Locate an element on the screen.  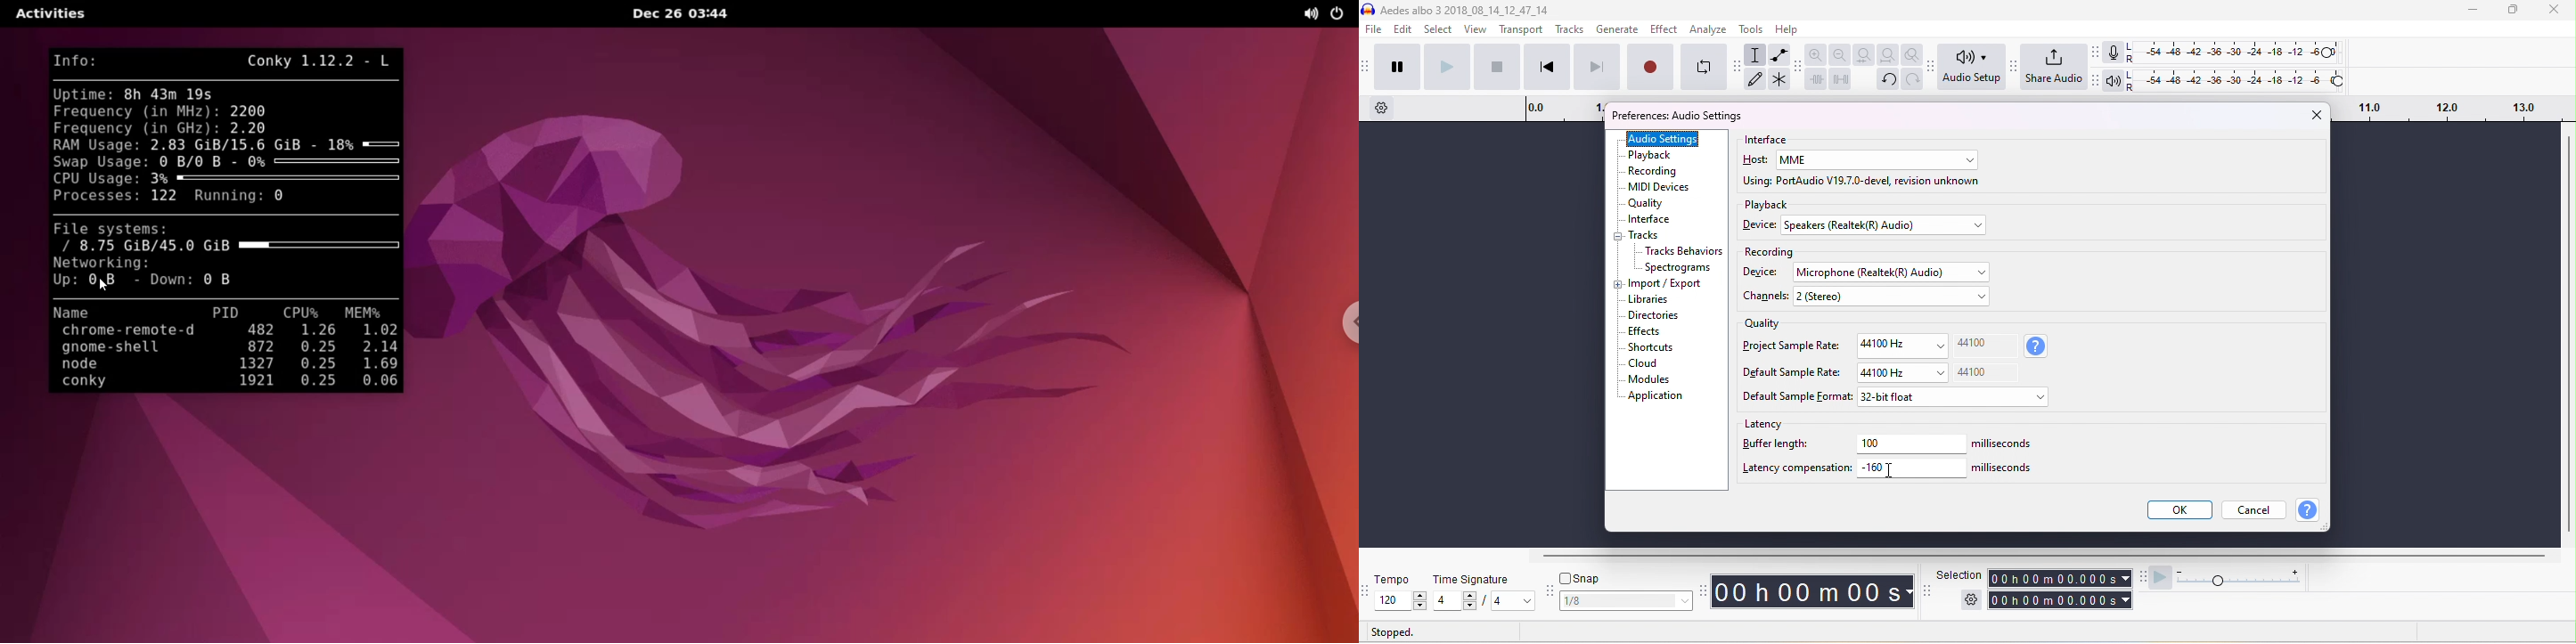
MIDI devices is located at coordinates (1661, 188).